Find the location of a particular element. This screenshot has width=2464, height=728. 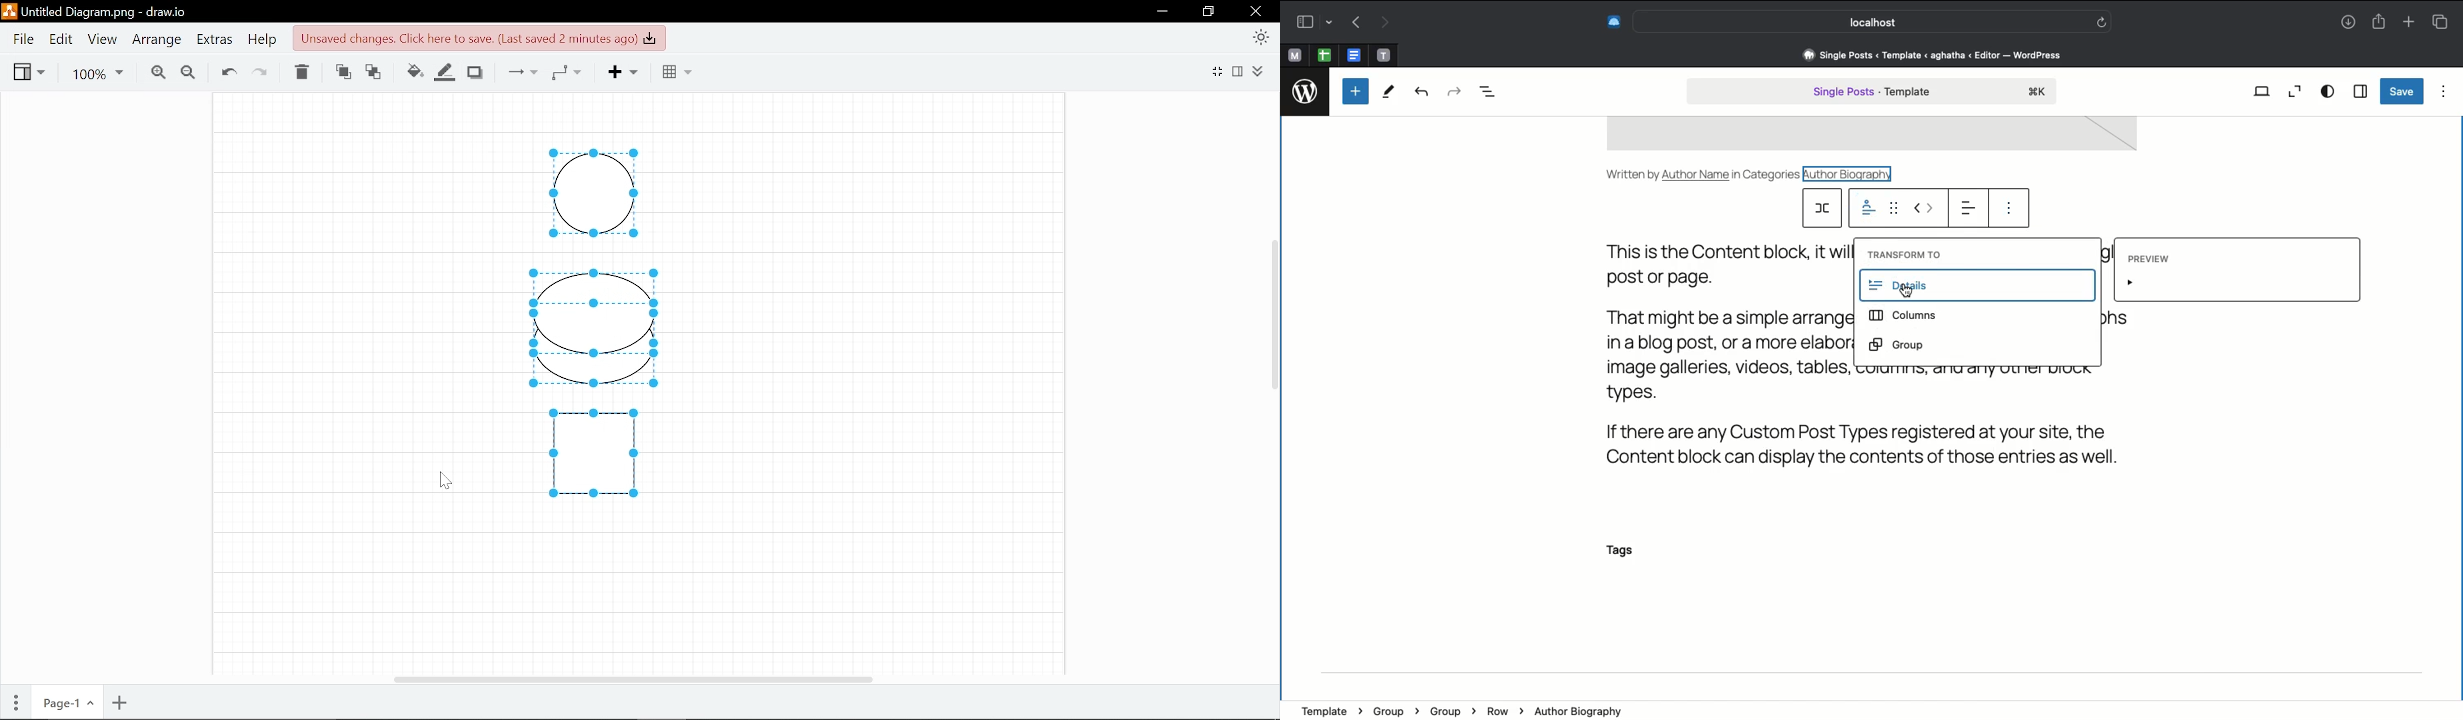

Collapse is located at coordinates (1257, 71).